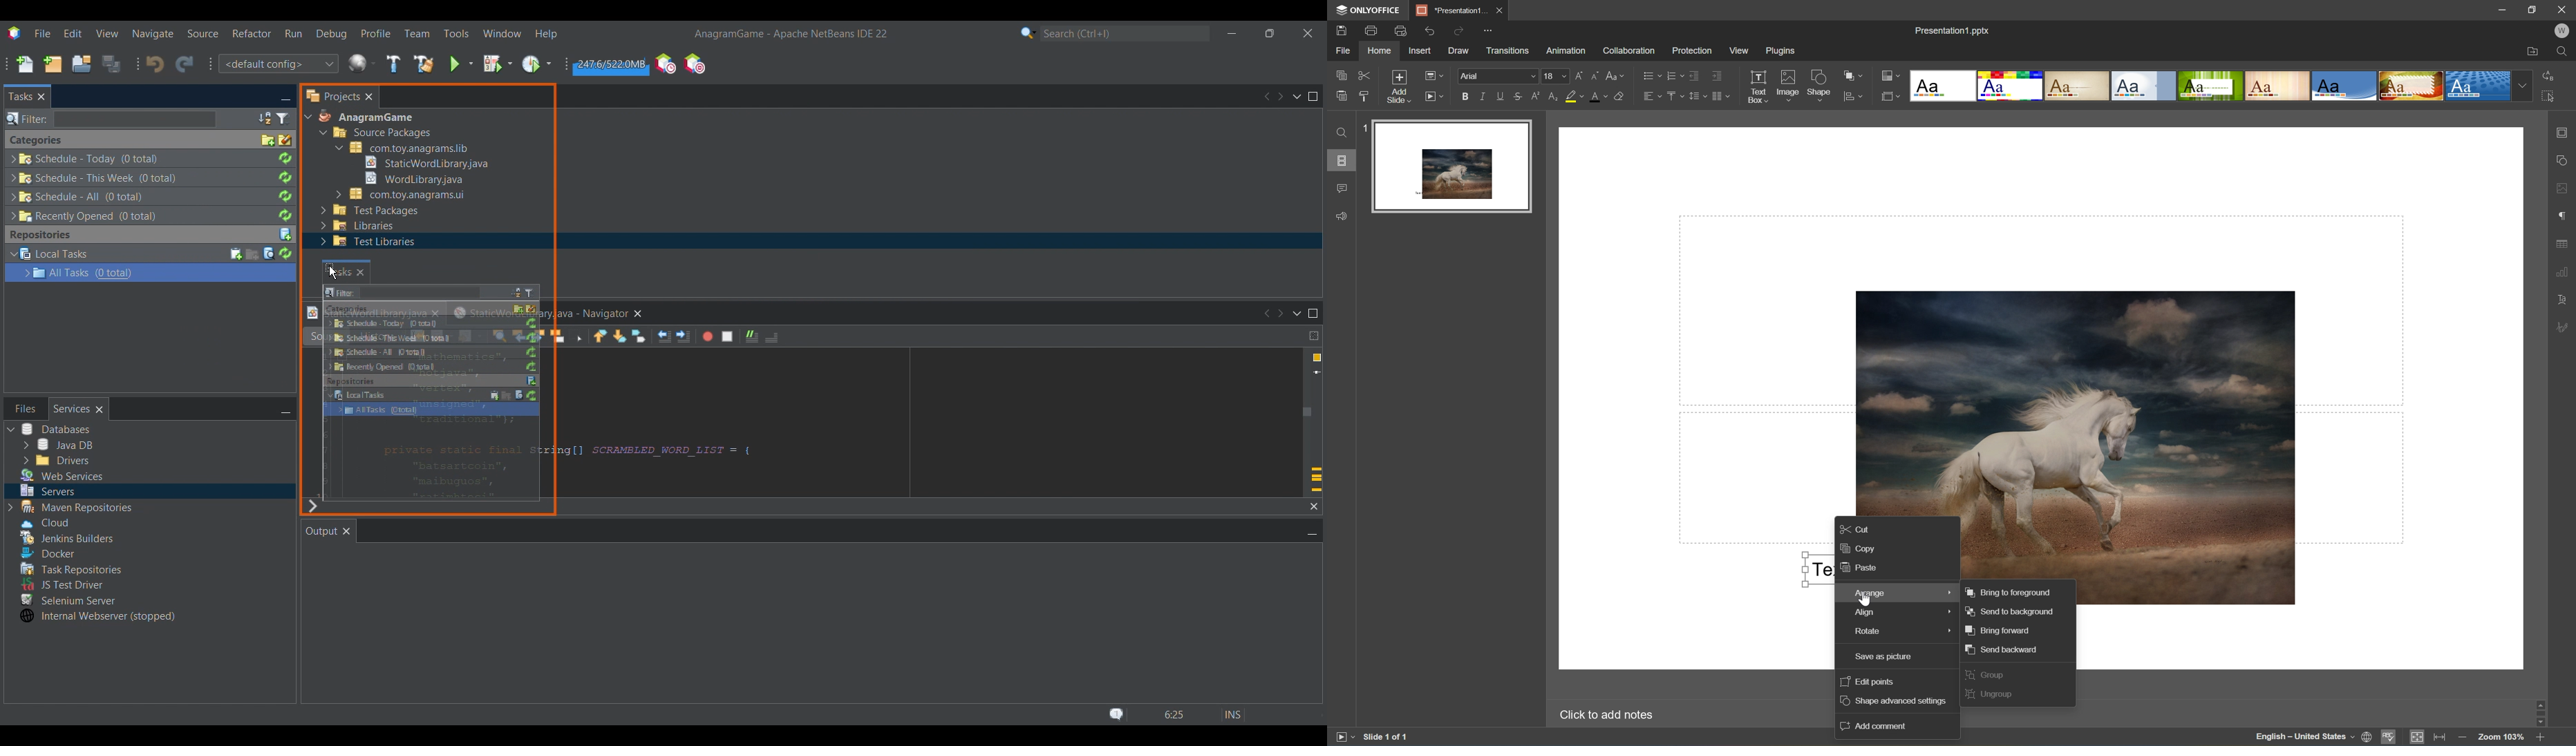  Describe the element at coordinates (1892, 97) in the screenshot. I see `Select slide size` at that location.